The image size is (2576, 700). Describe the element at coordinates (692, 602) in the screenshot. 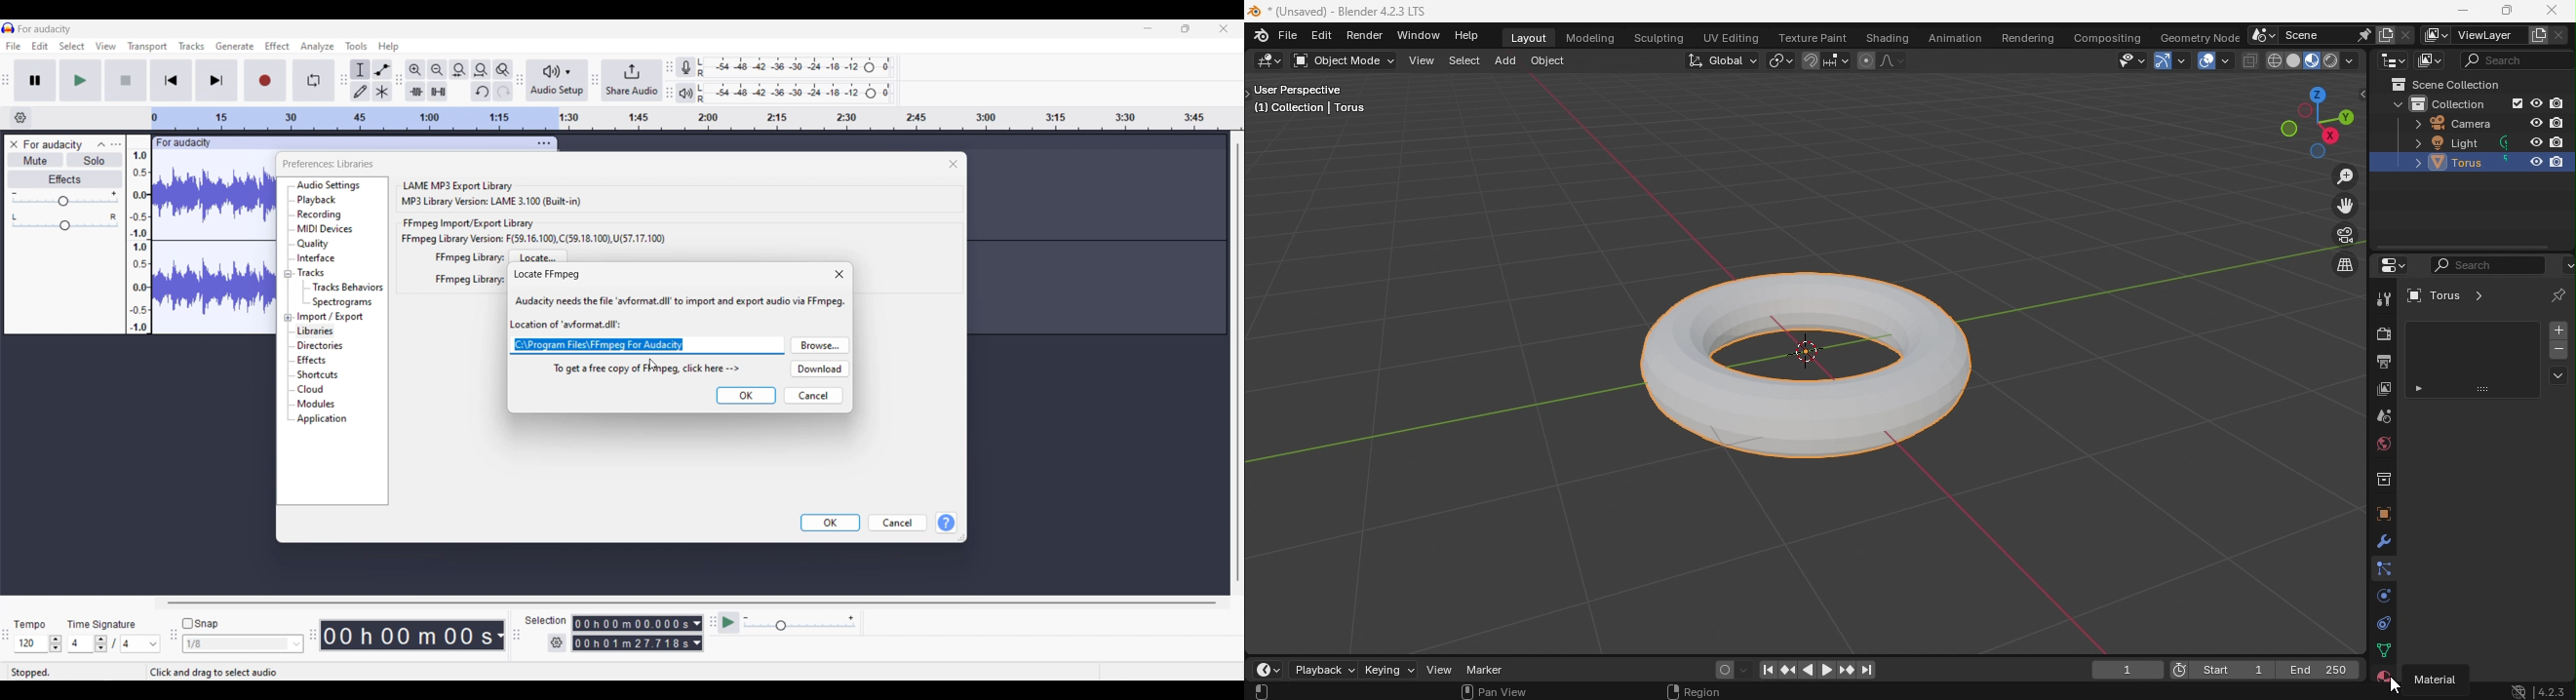

I see `Horizontal slide bar` at that location.